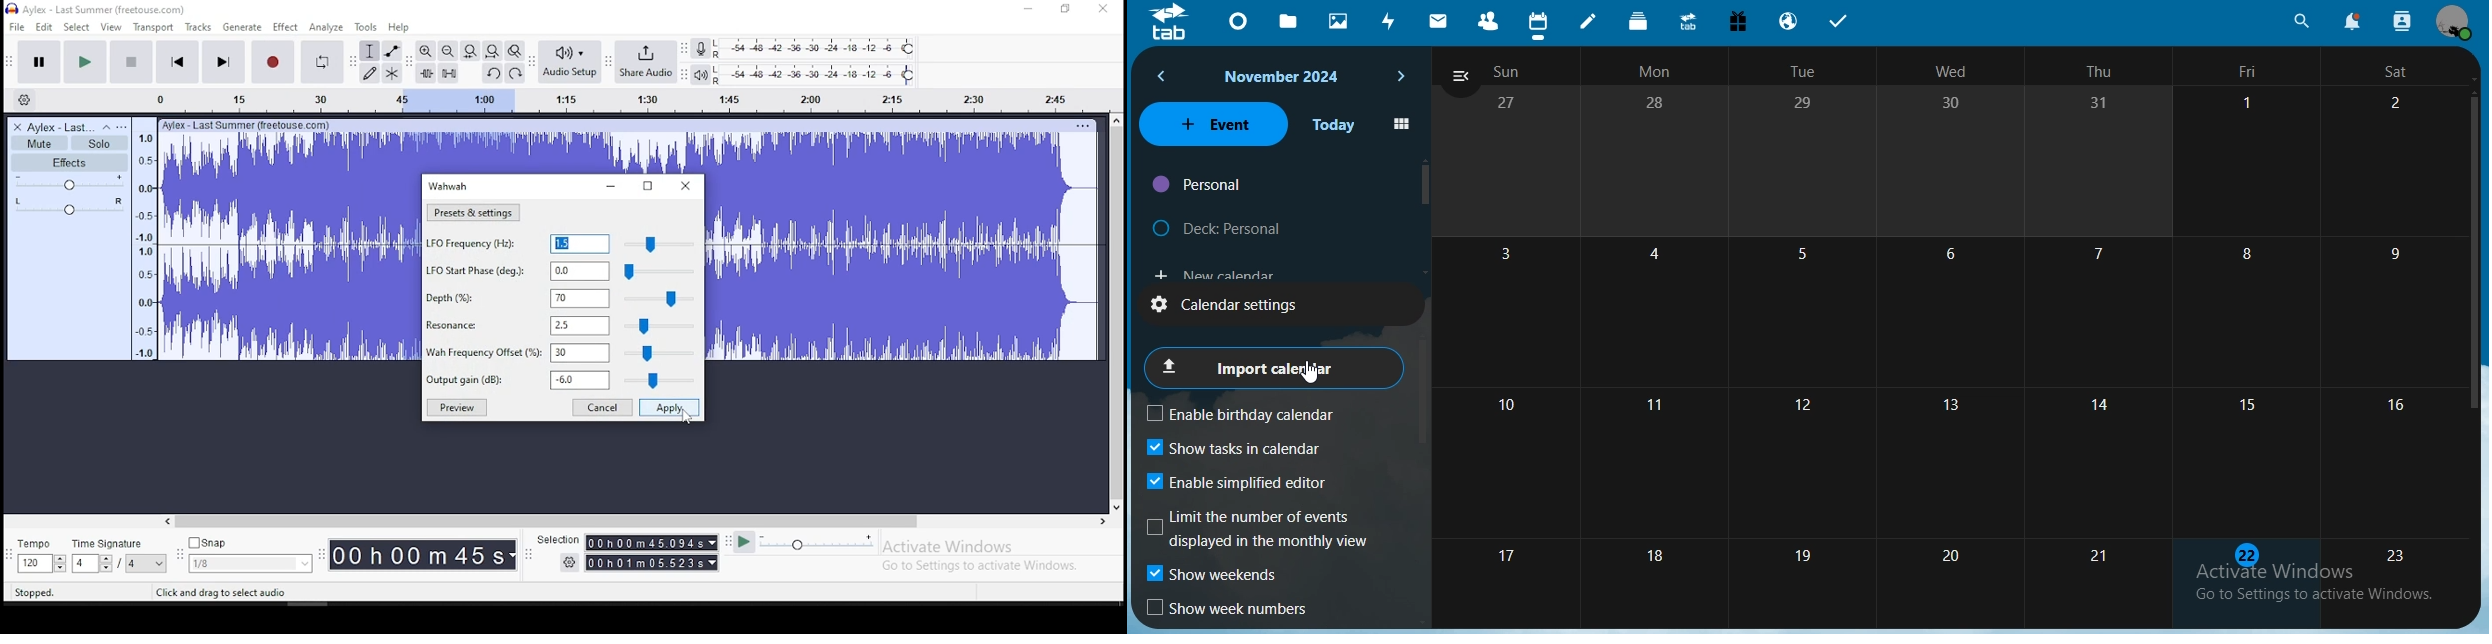 This screenshot has height=644, width=2492. What do you see at coordinates (18, 26) in the screenshot?
I see `file` at bounding box center [18, 26].